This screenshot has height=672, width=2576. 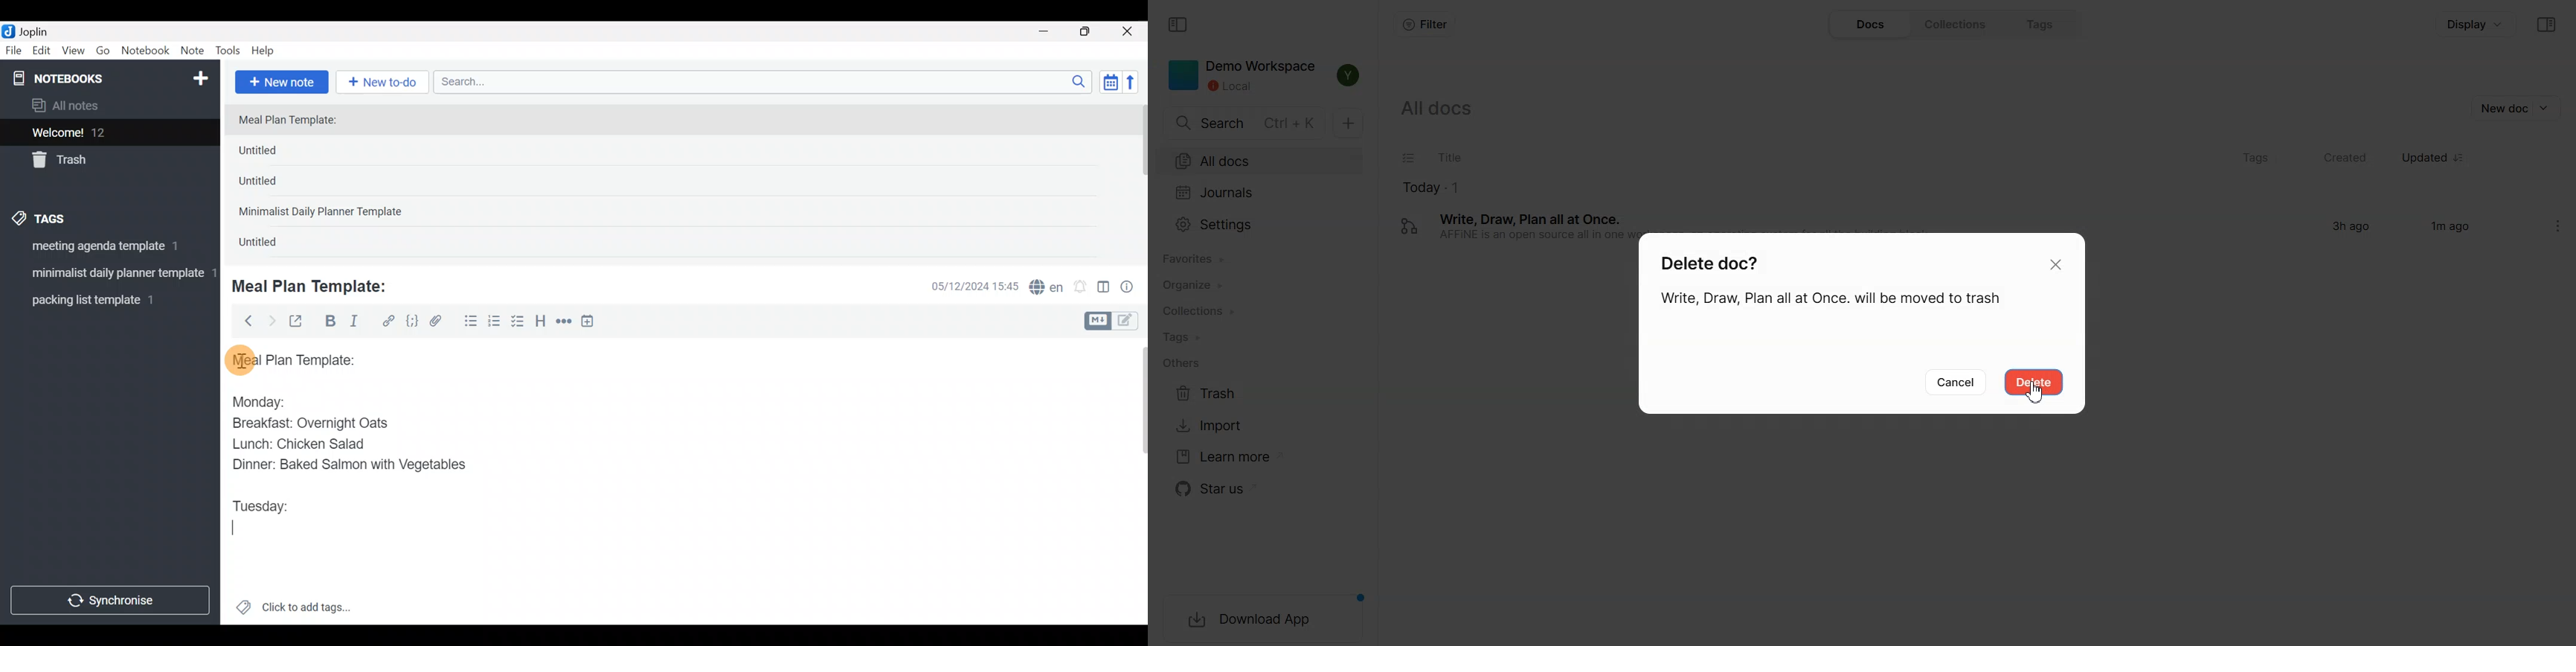 I want to click on cursor, so click(x=239, y=359).